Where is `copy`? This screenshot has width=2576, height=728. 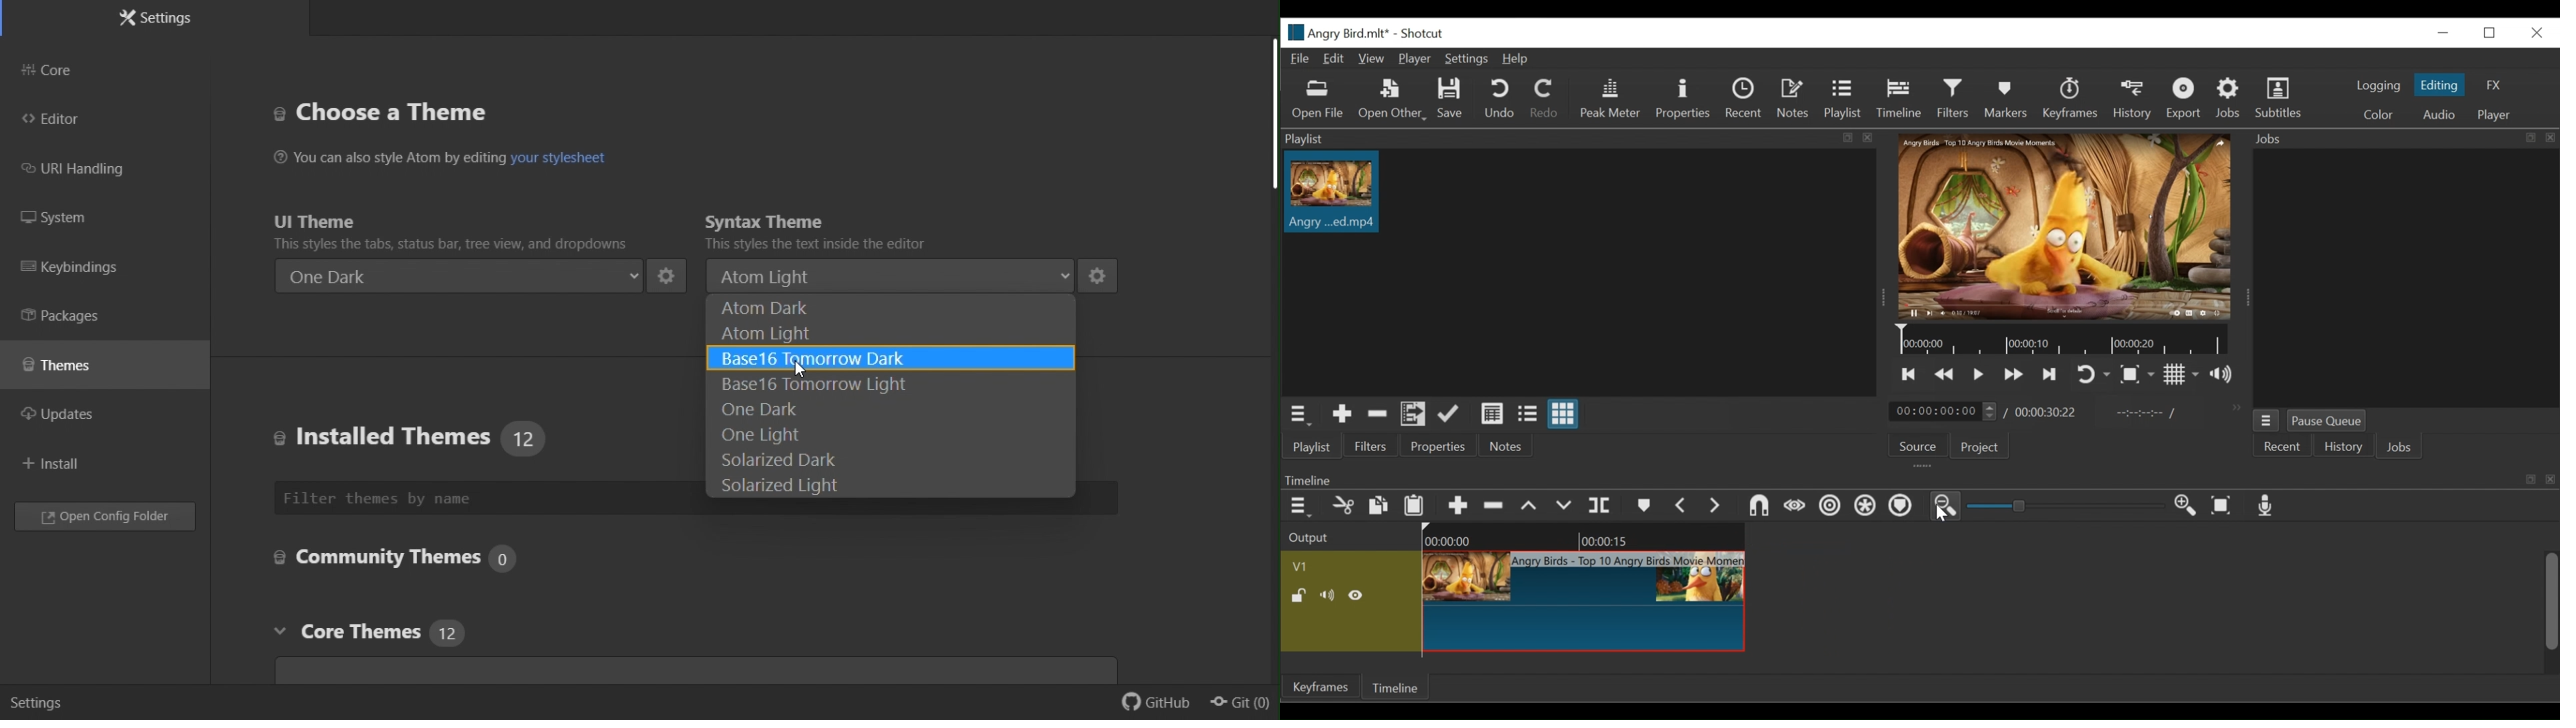
copy is located at coordinates (1376, 505).